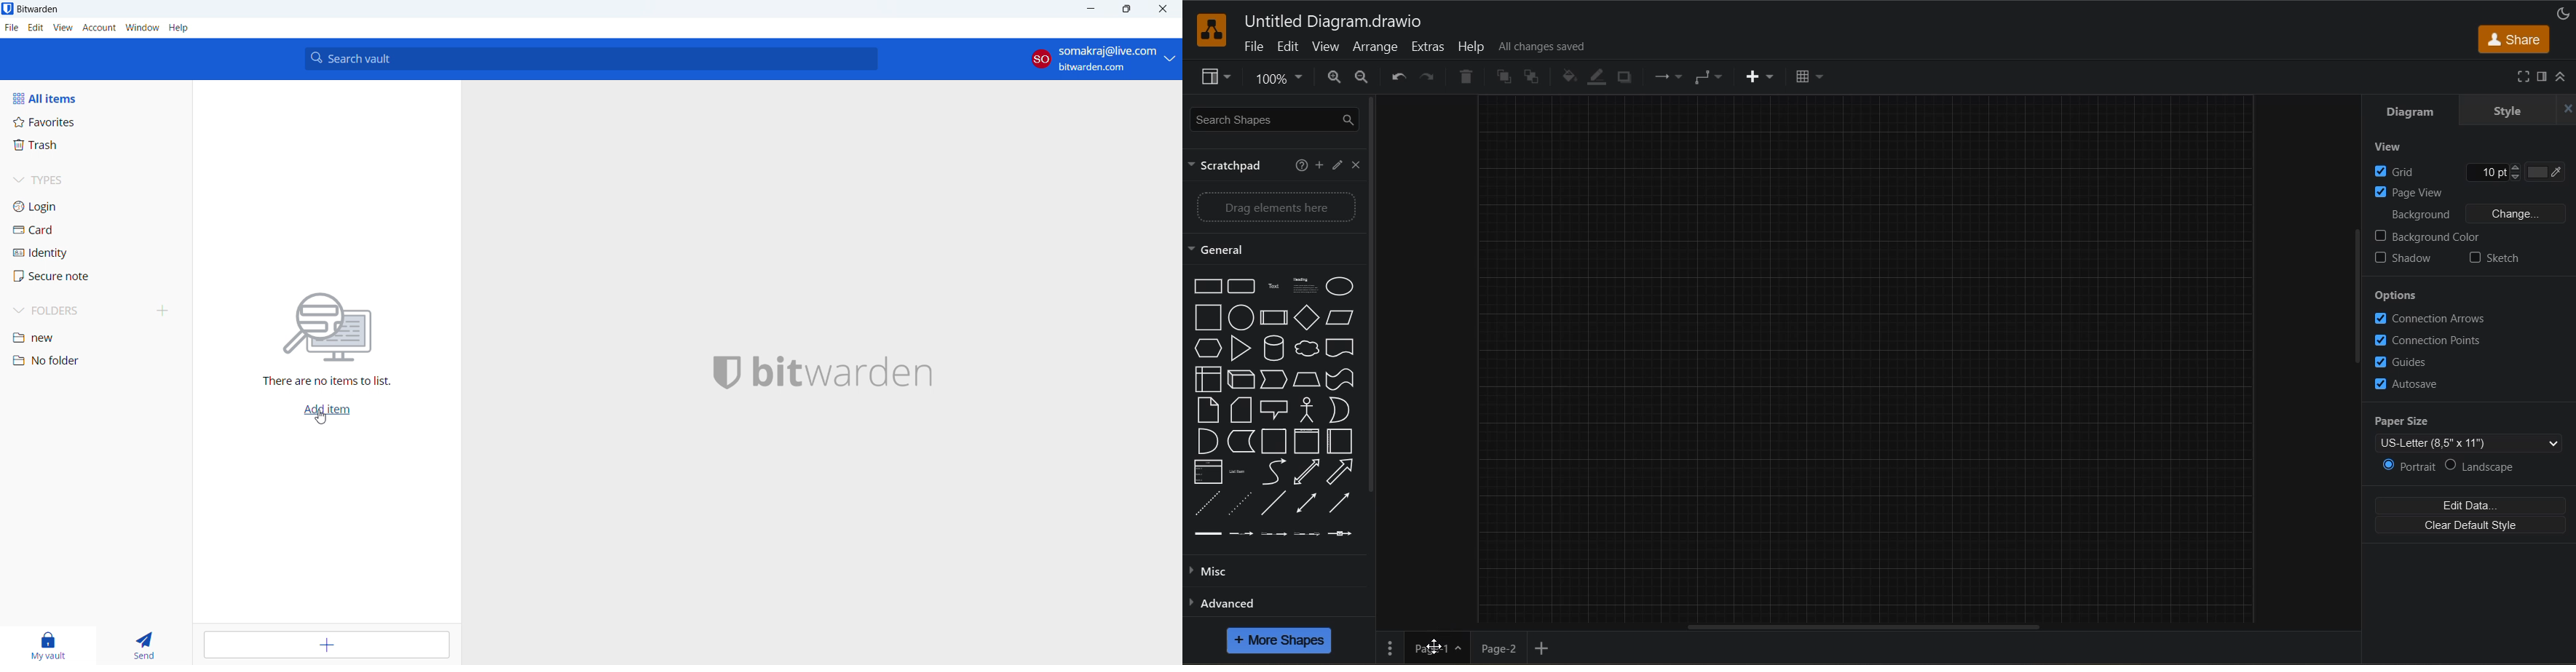  Describe the element at coordinates (2389, 148) in the screenshot. I see `view` at that location.